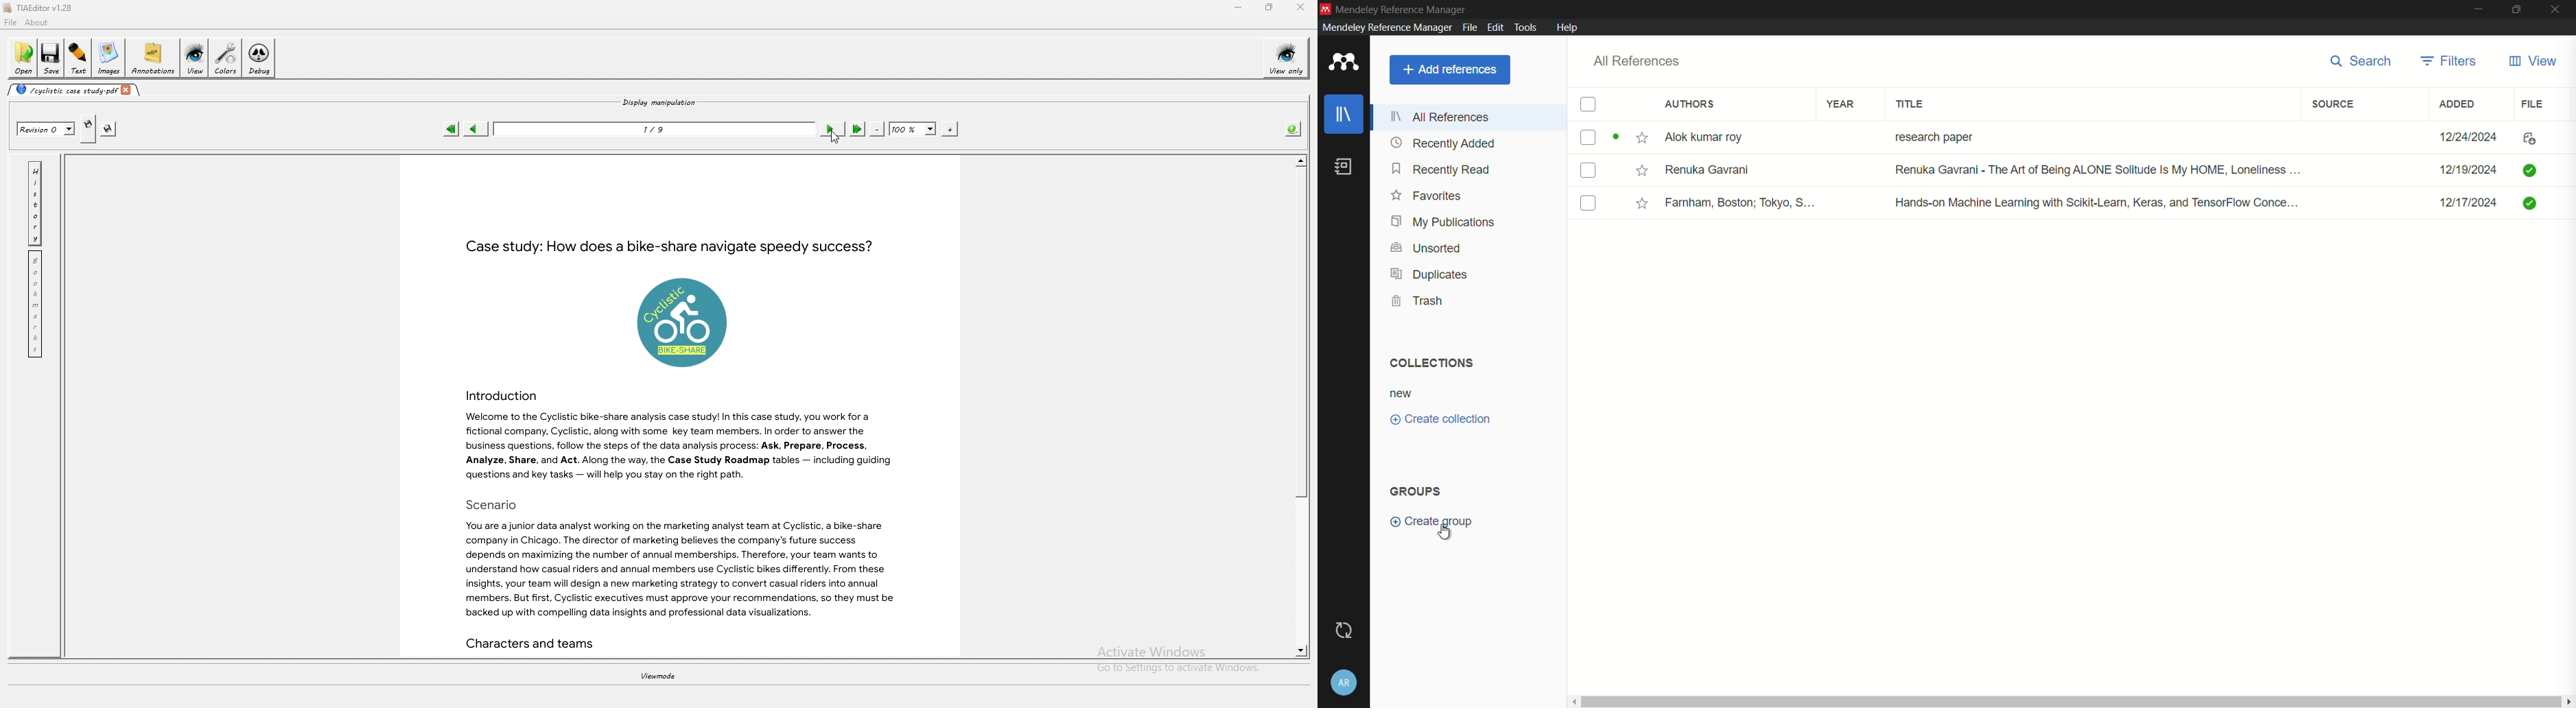  I want to click on recently added, so click(1443, 143).